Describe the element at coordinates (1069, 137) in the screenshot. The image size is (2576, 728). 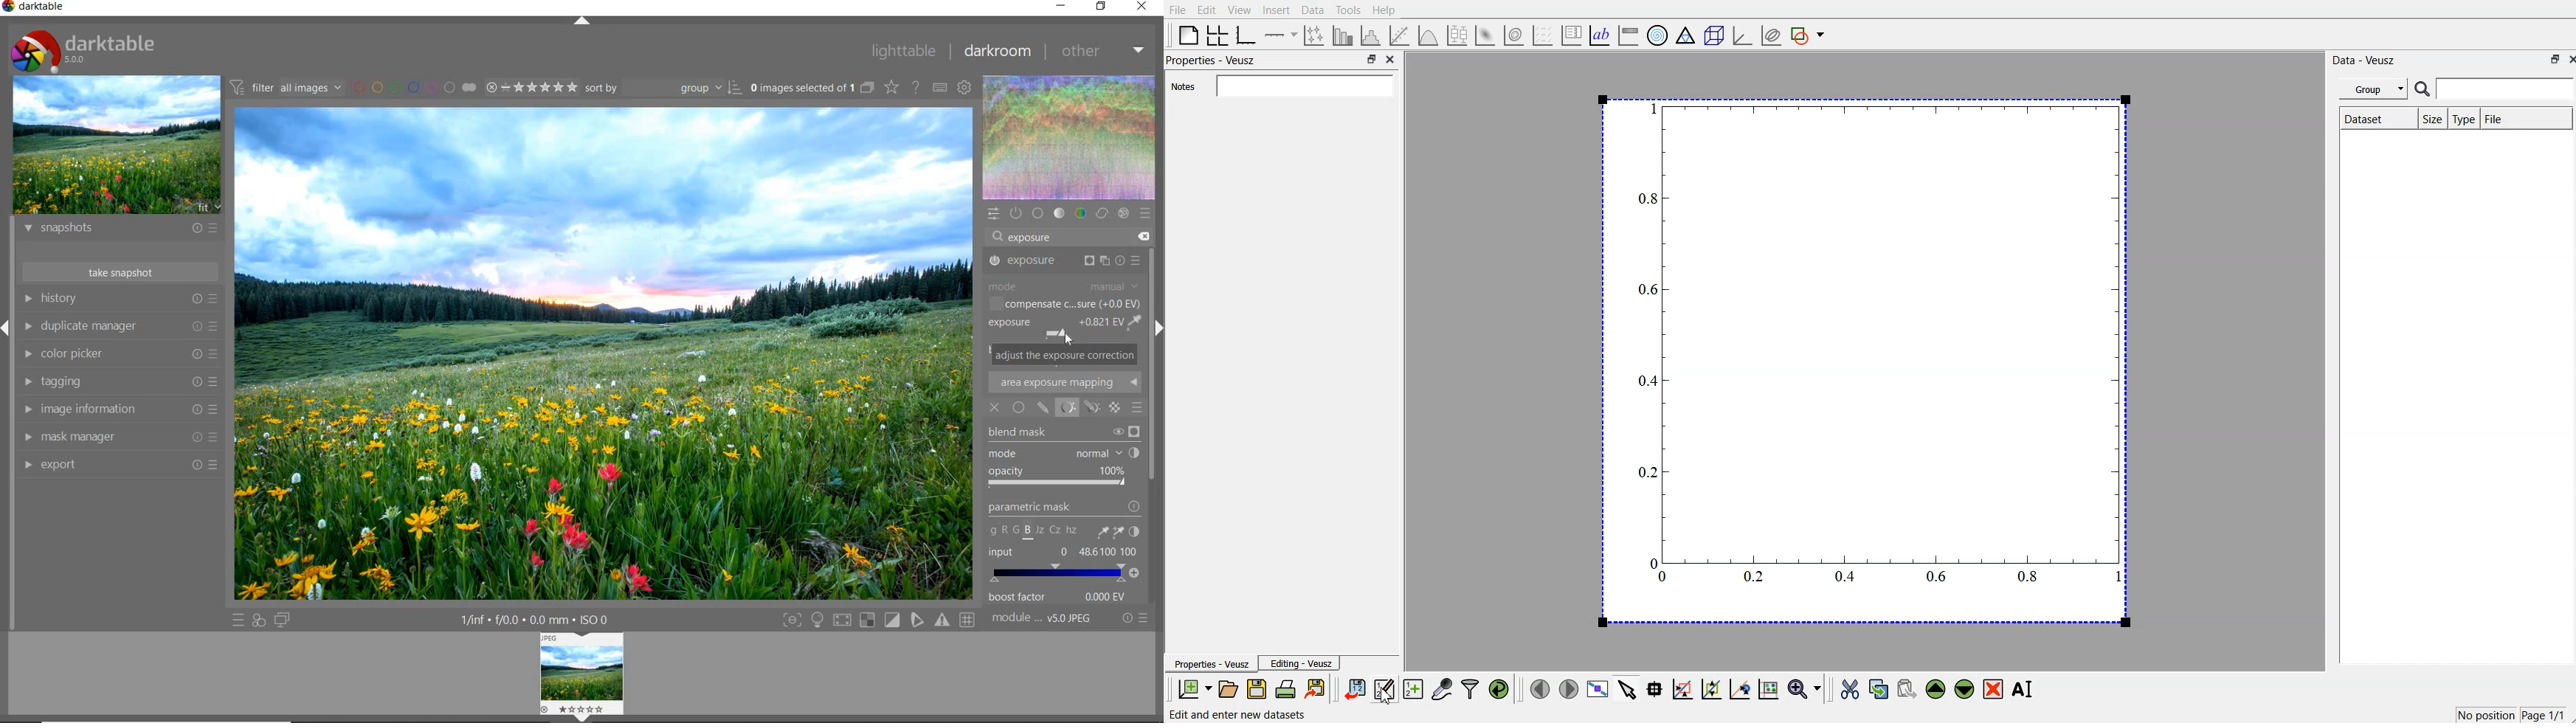
I see `waveform` at that location.